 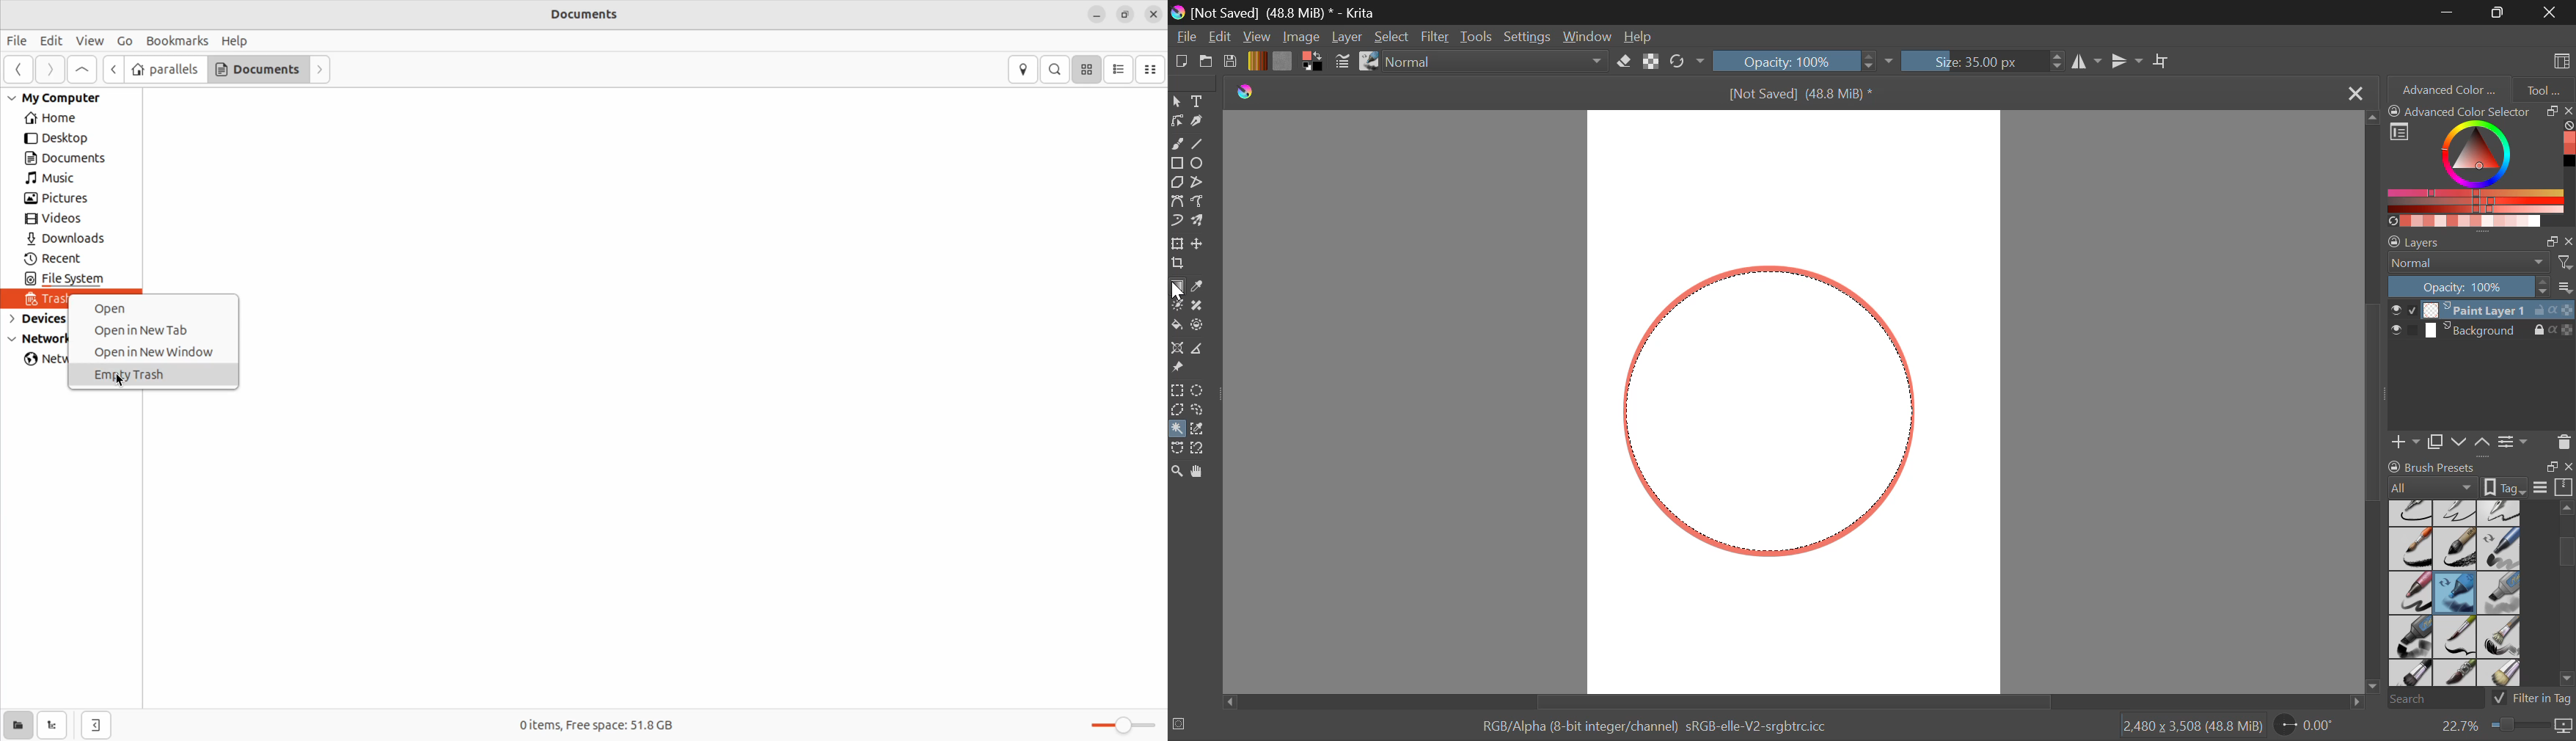 What do you see at coordinates (1177, 121) in the screenshot?
I see `Edit Shapes Tool` at bounding box center [1177, 121].